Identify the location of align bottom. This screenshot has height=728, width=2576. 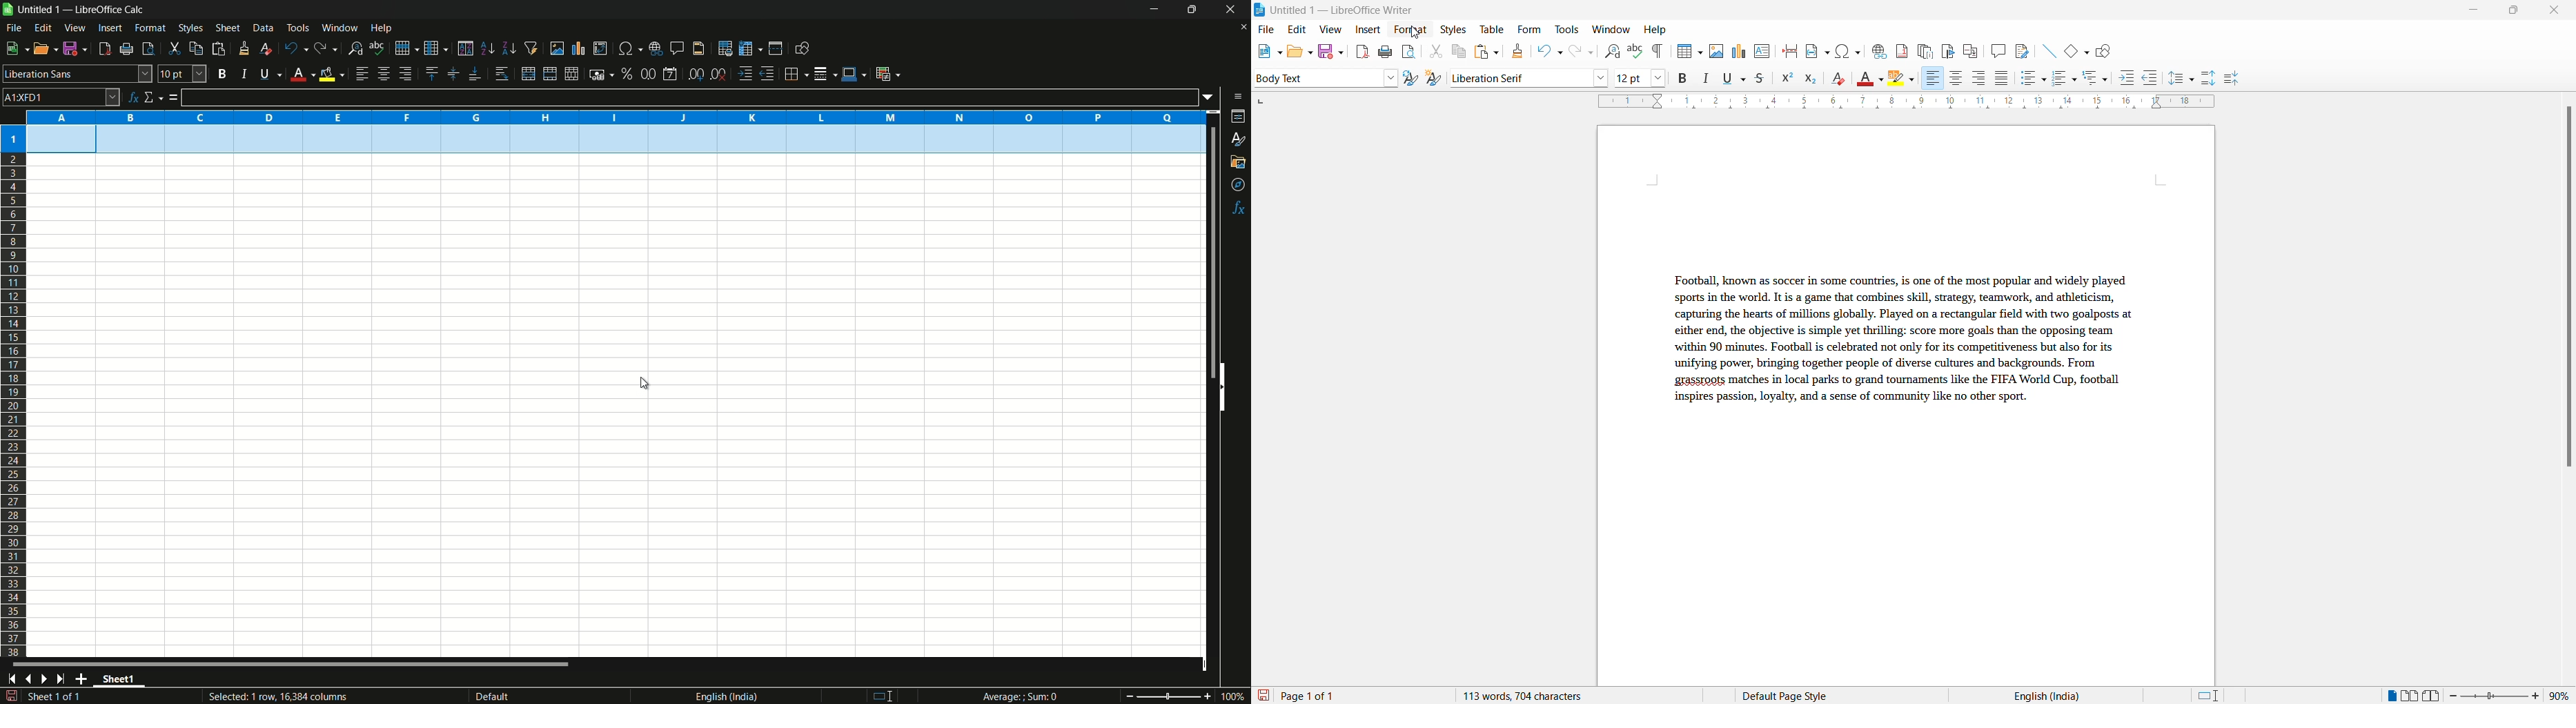
(475, 75).